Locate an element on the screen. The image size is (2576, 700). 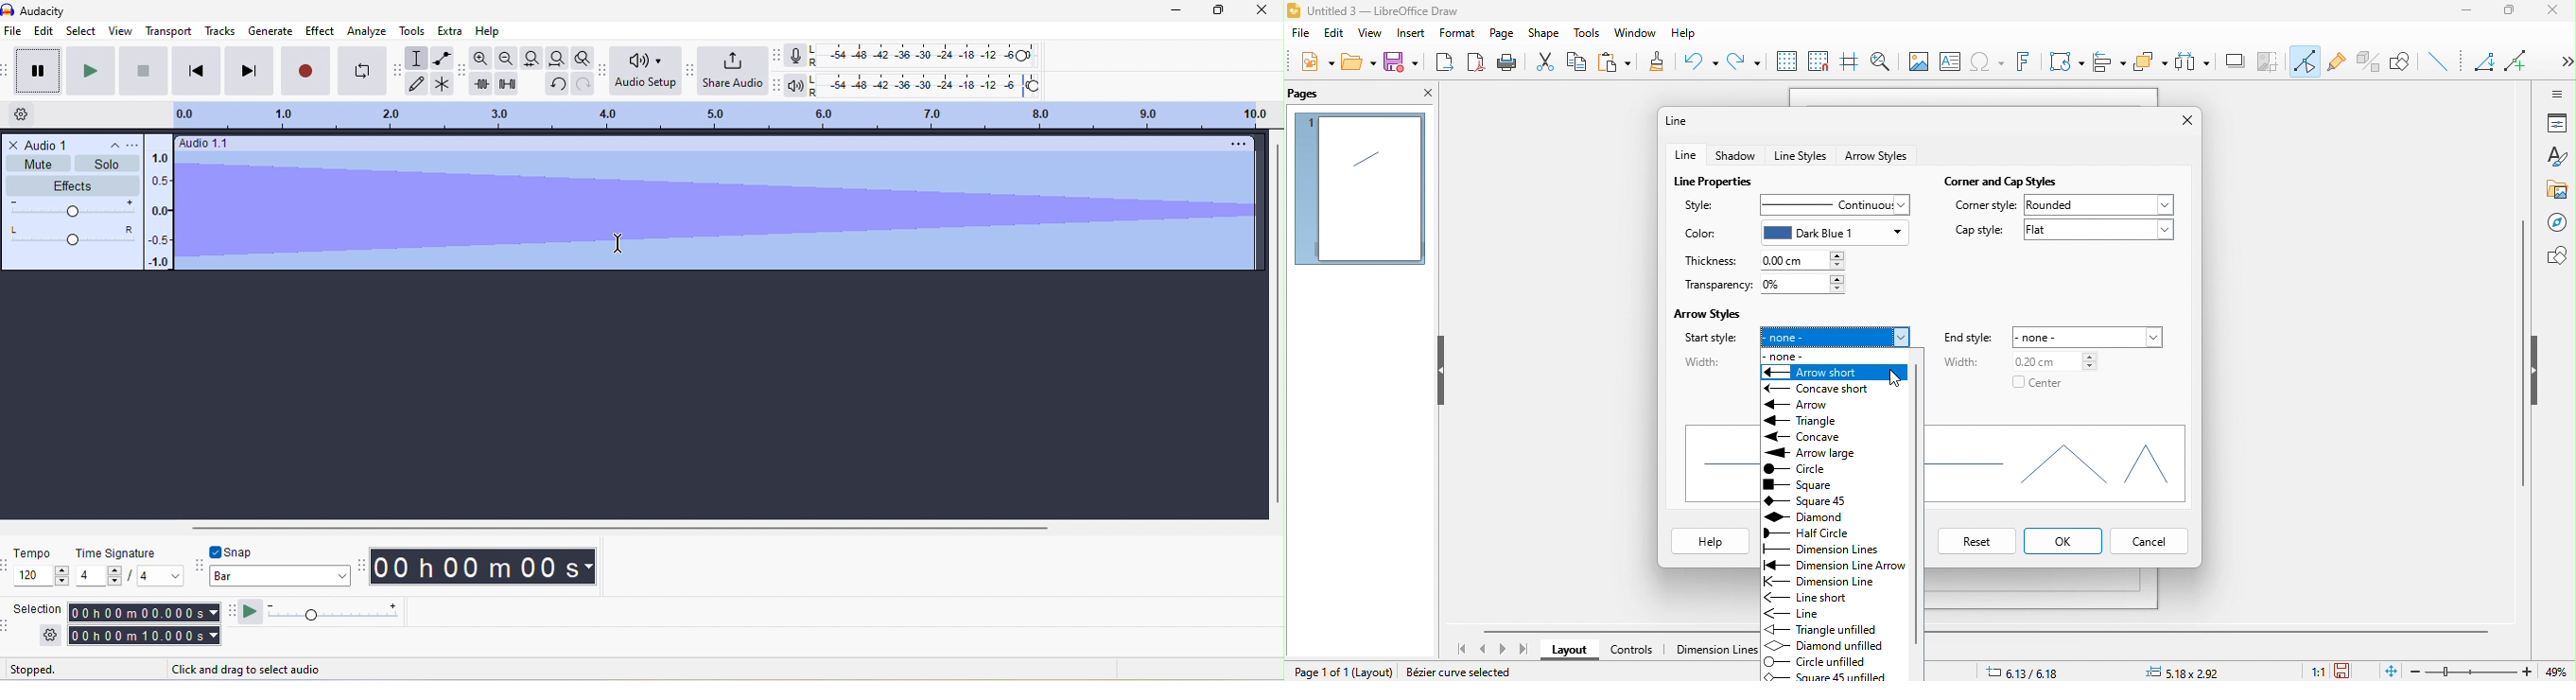
fit selection to width is located at coordinates (529, 58).